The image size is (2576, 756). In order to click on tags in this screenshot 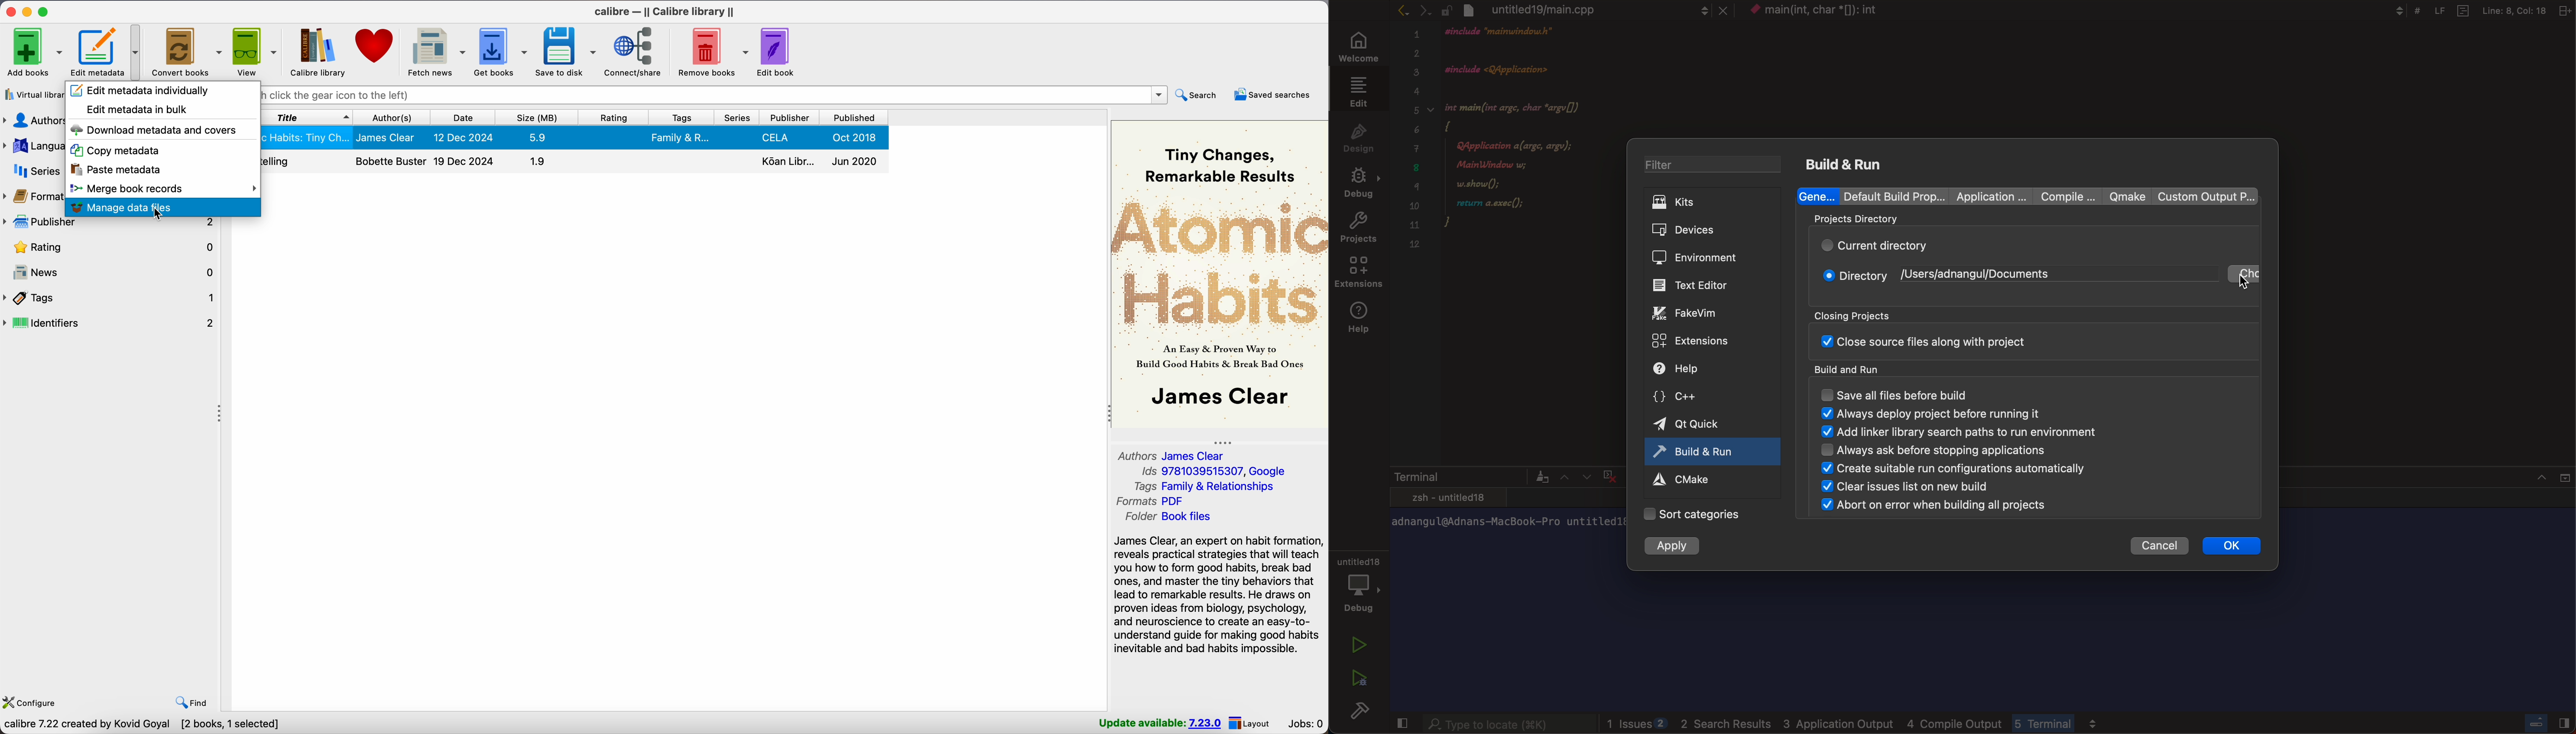, I will do `click(681, 117)`.